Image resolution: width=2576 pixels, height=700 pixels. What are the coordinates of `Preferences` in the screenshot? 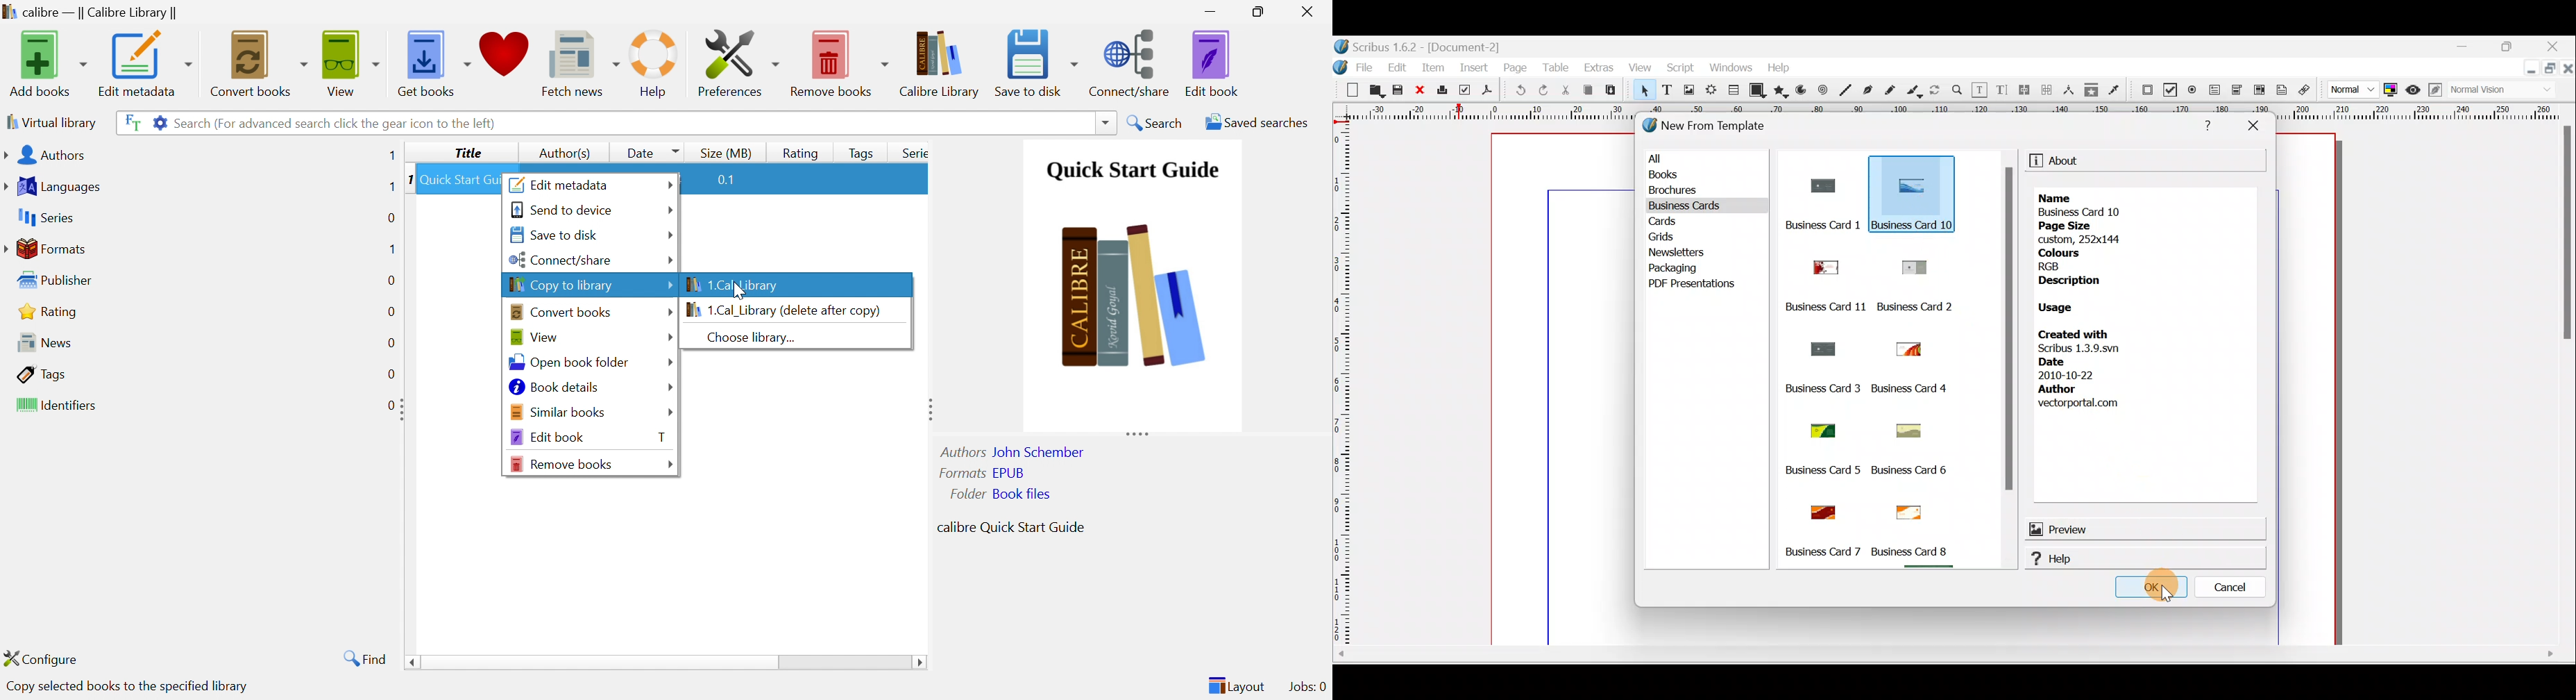 It's located at (738, 62).